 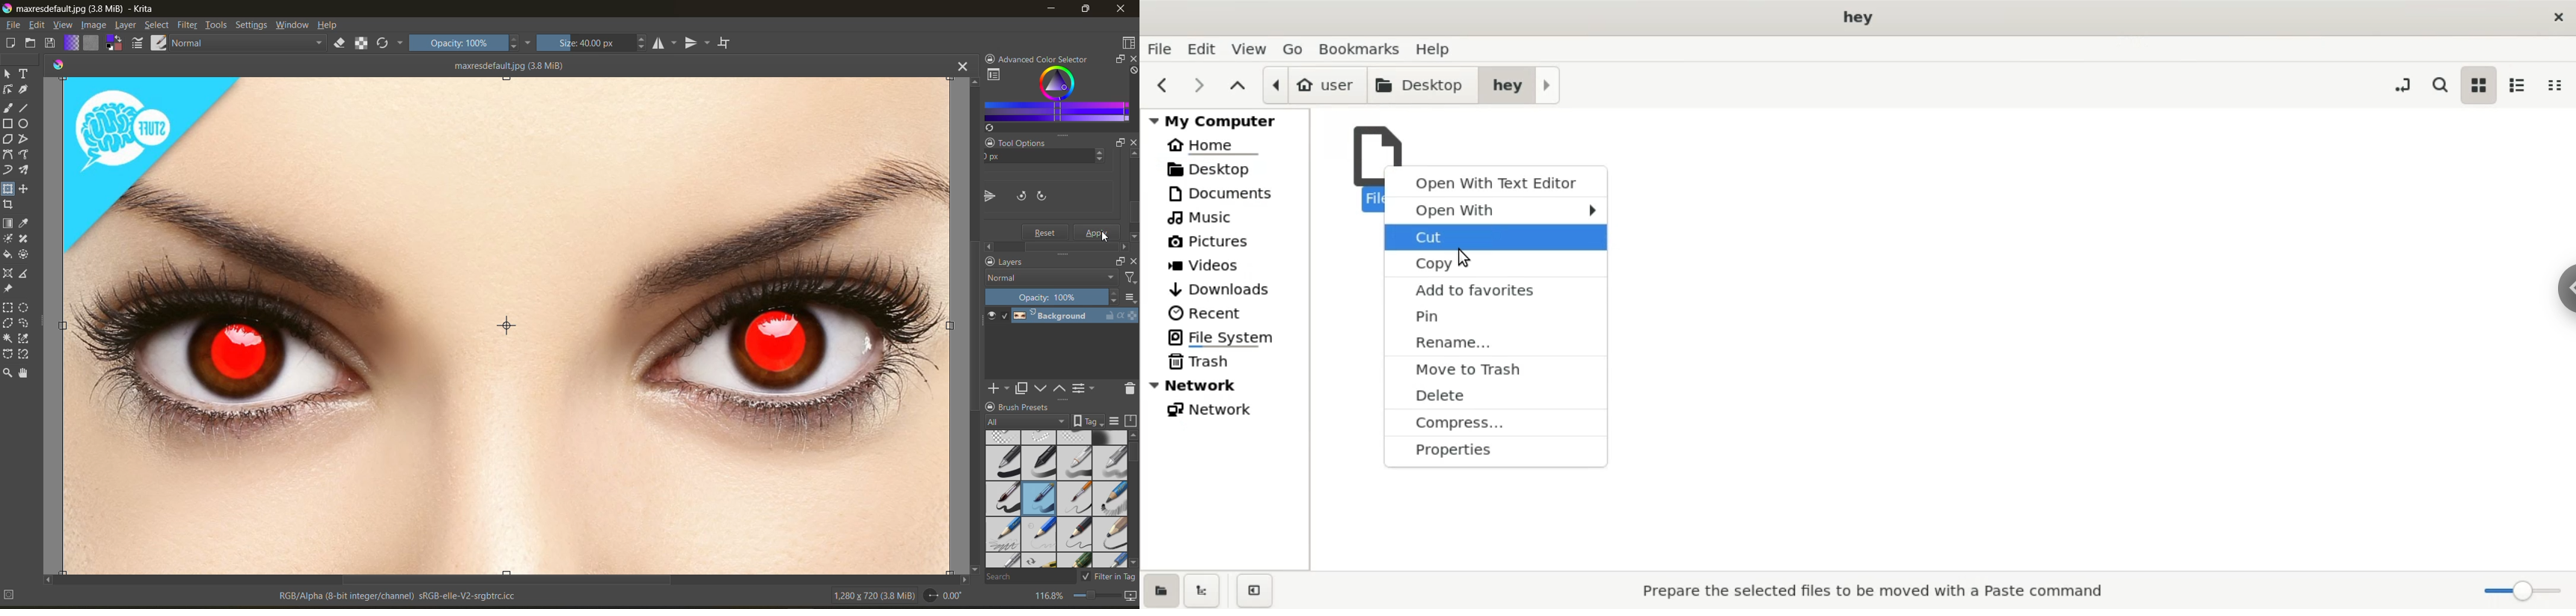 I want to click on tool, so click(x=25, y=108).